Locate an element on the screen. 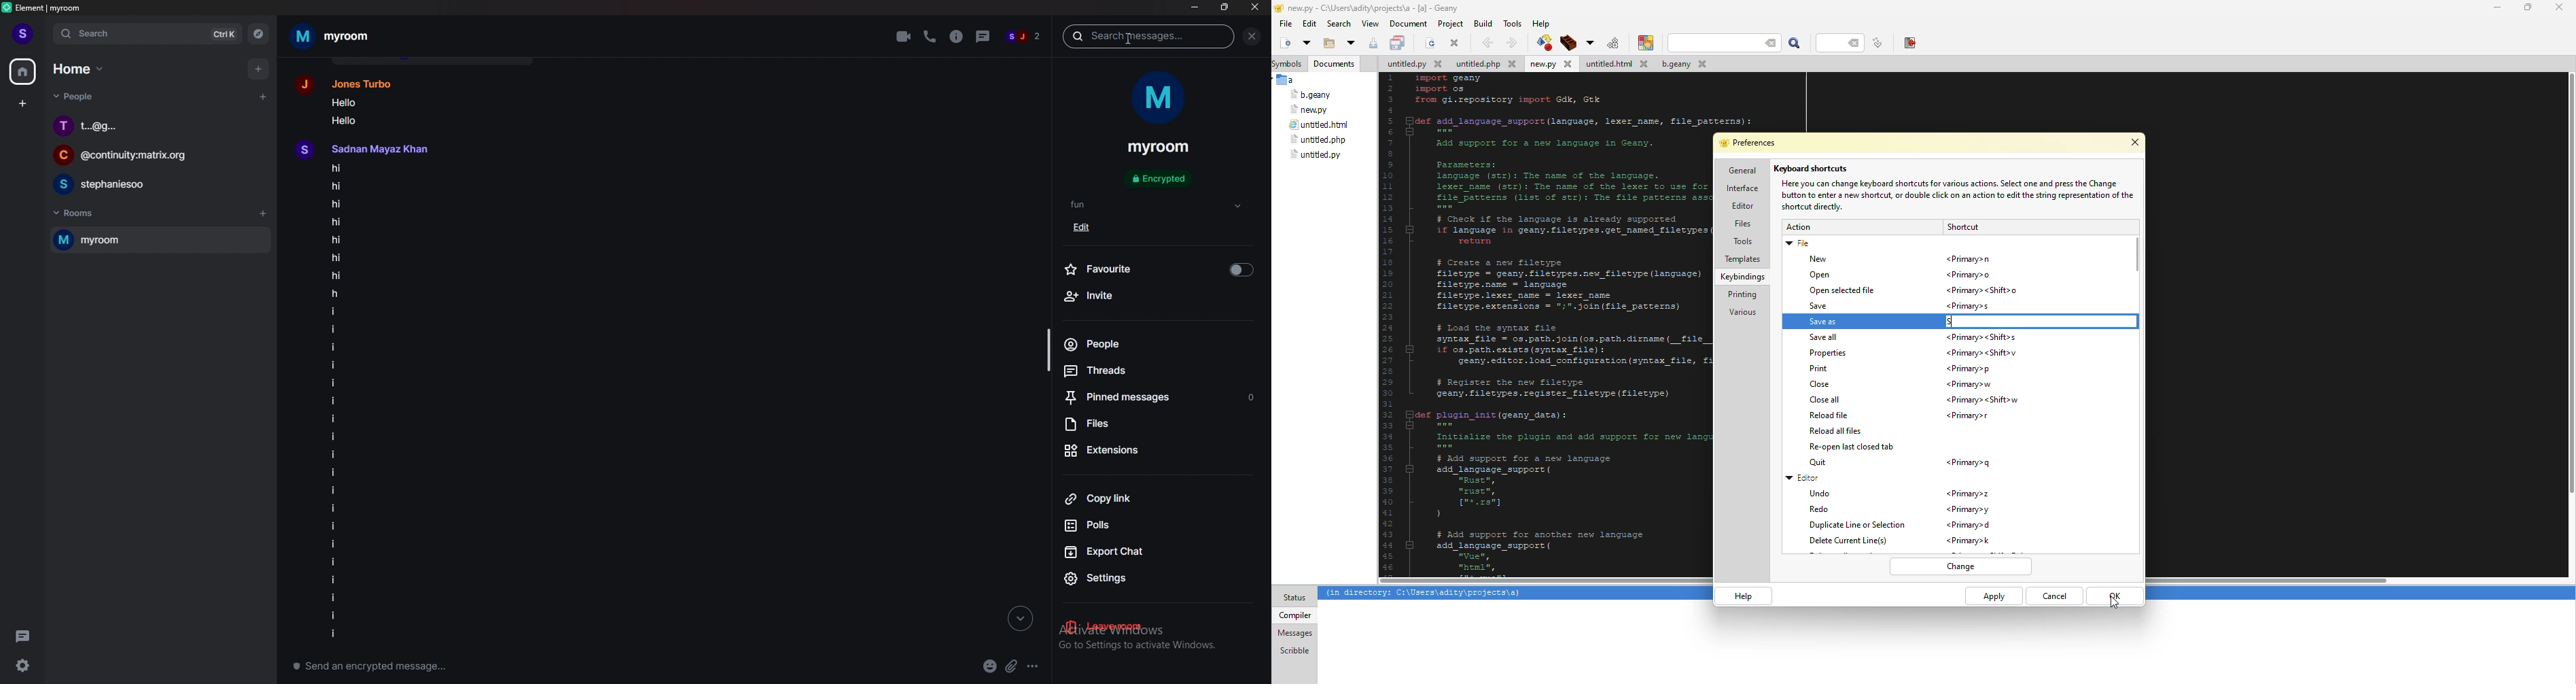 The width and height of the screenshot is (2576, 700). home is located at coordinates (24, 71).